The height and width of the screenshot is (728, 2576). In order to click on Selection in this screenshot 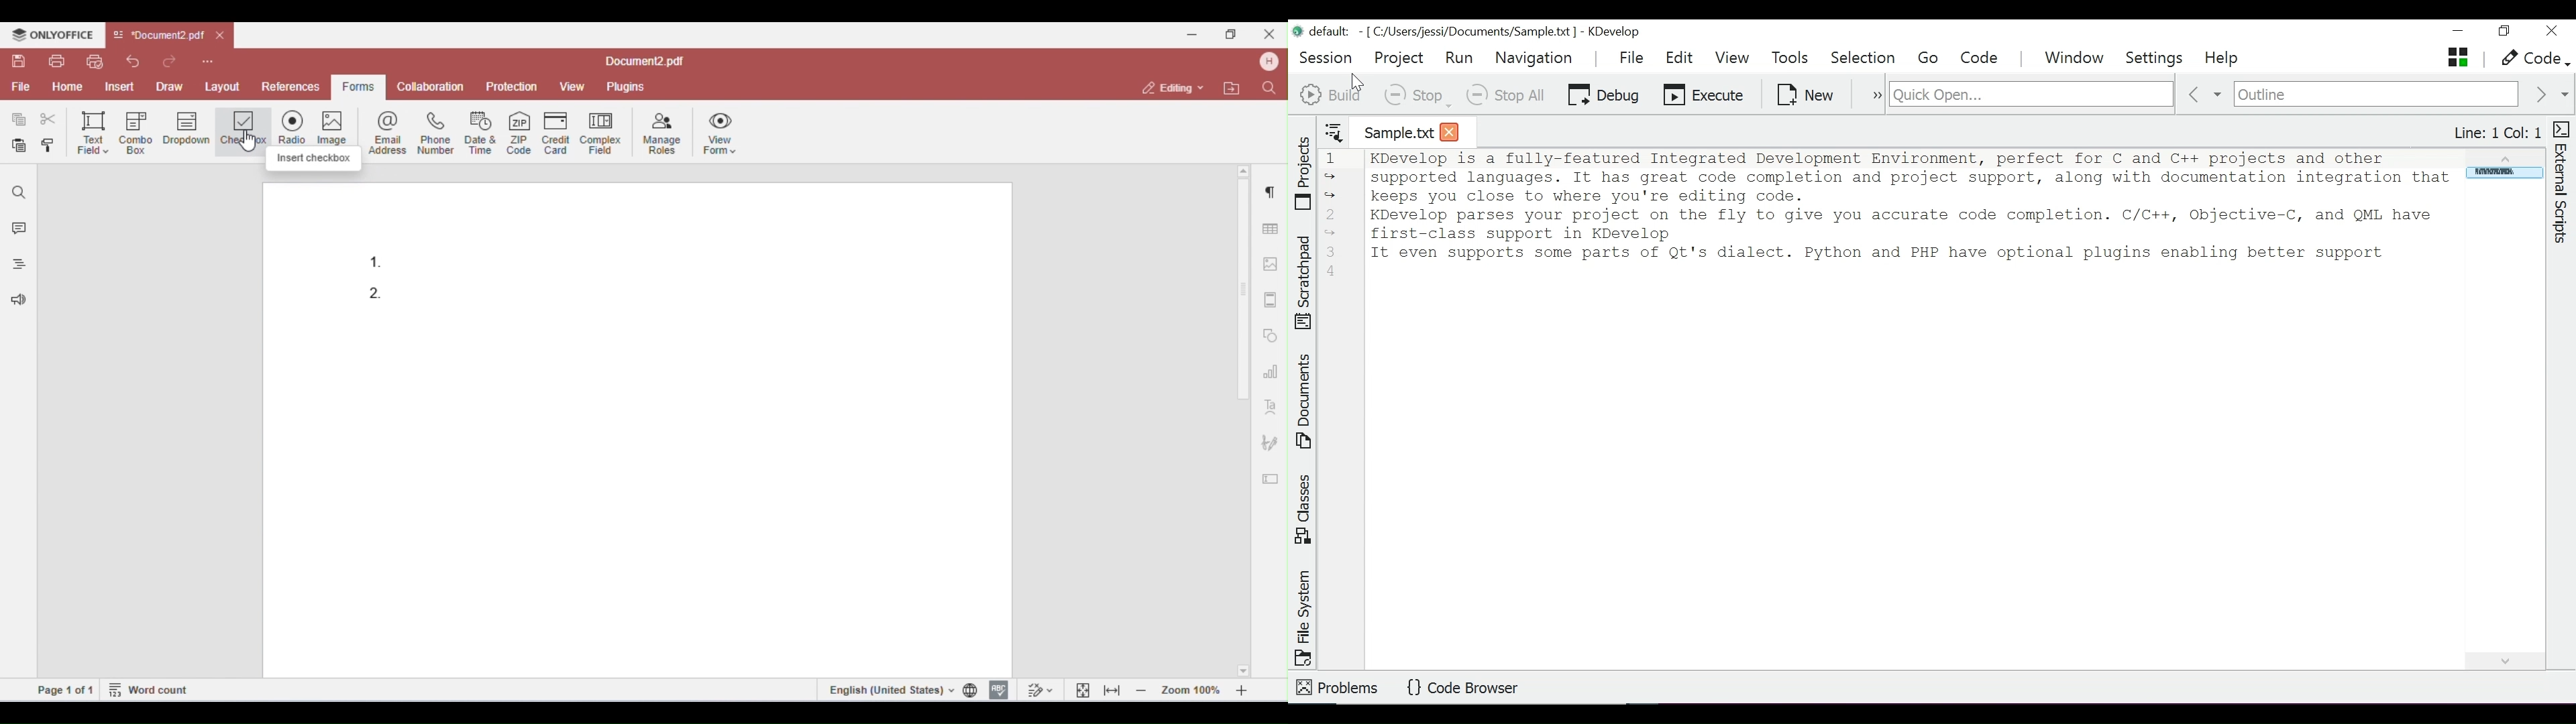, I will do `click(1865, 59)`.